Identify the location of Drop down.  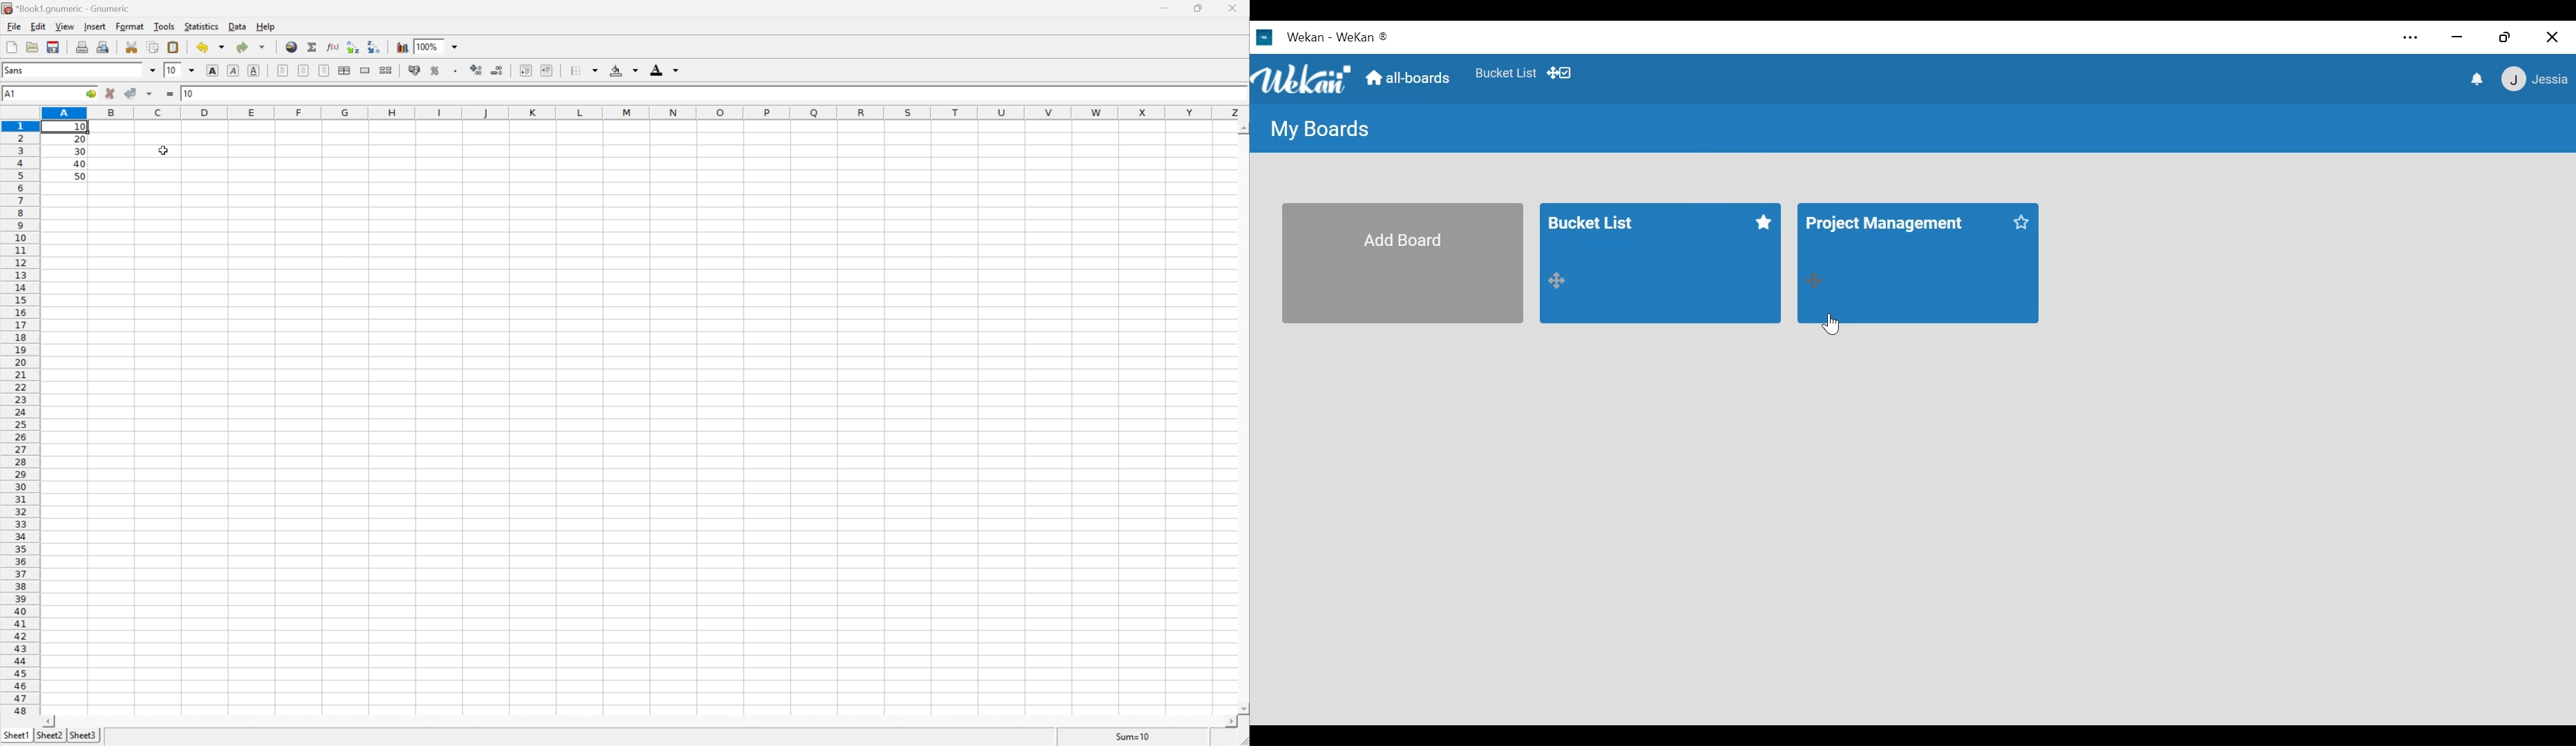
(224, 48).